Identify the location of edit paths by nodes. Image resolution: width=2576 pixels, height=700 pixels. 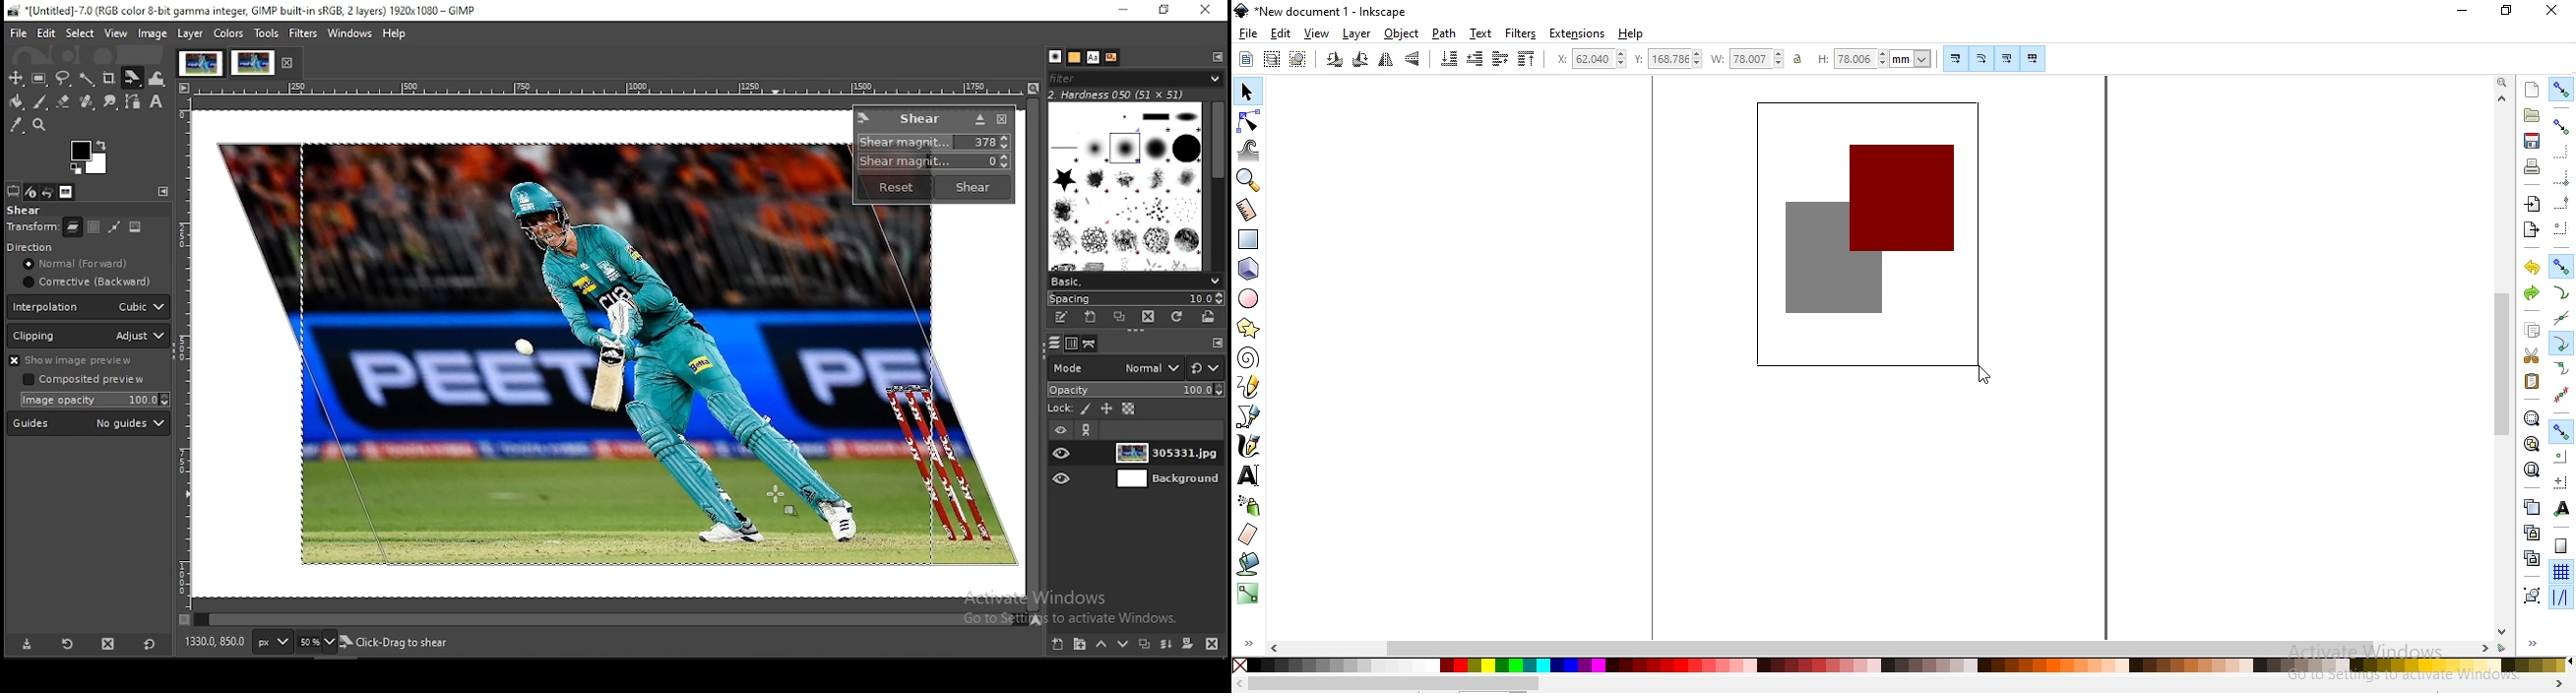
(1250, 121).